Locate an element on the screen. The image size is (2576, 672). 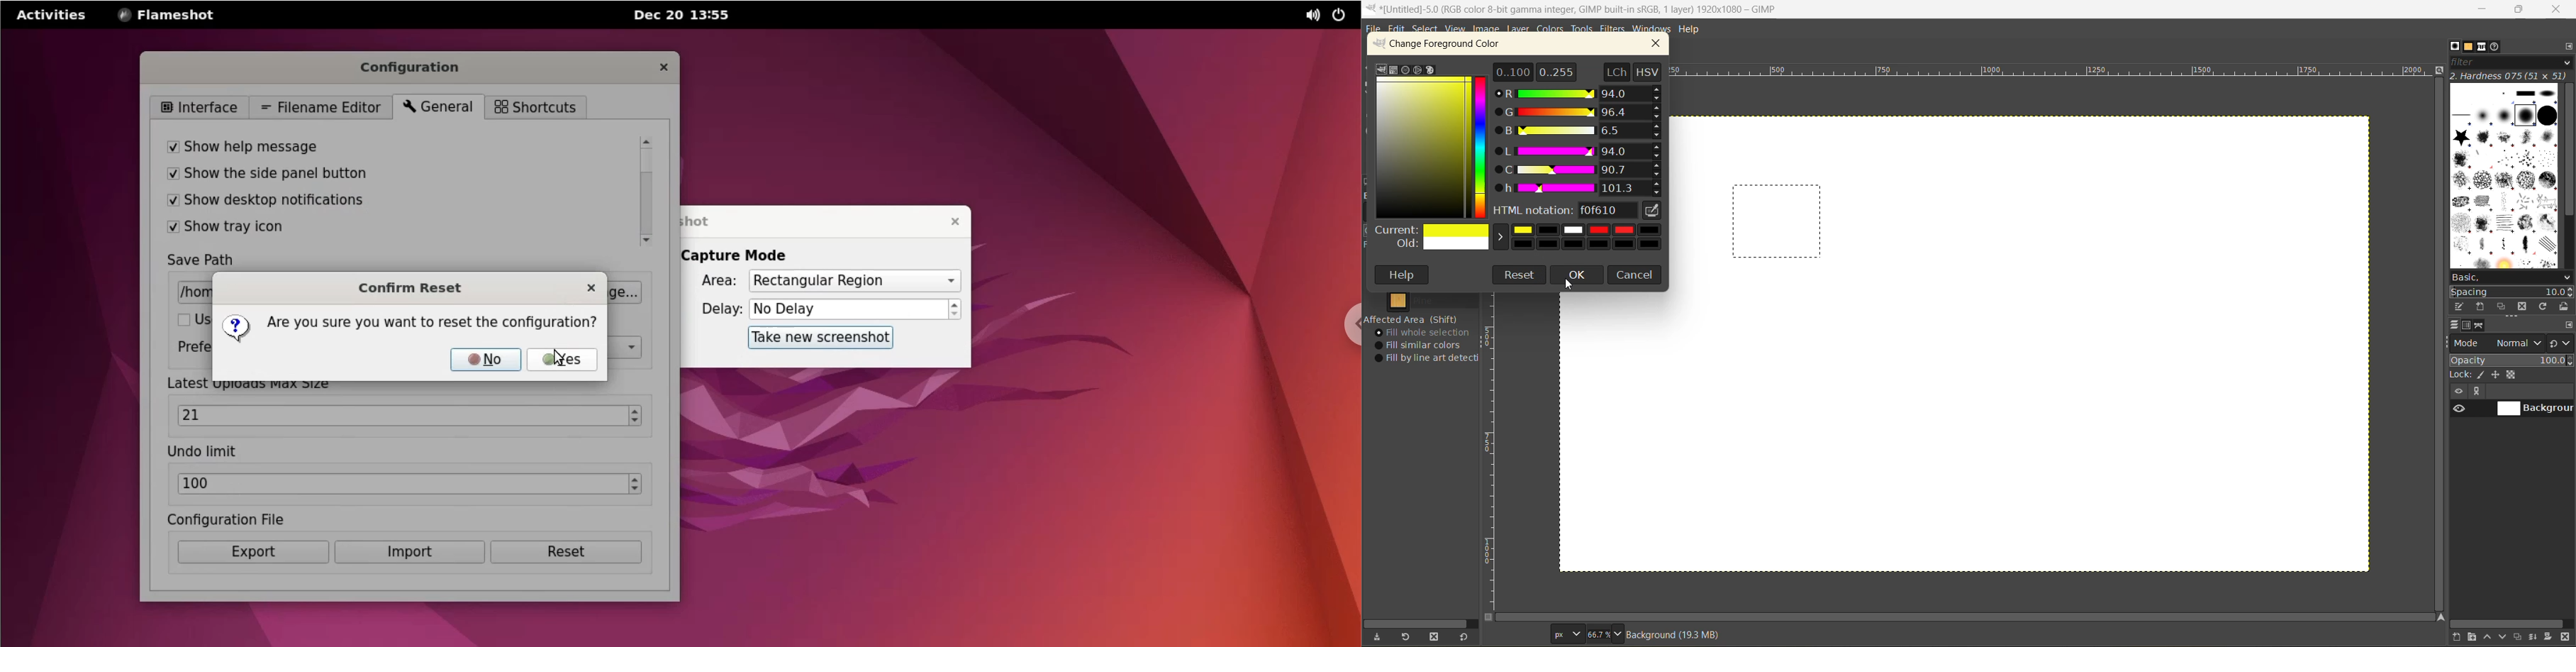
refresh brushes is located at coordinates (2543, 306).